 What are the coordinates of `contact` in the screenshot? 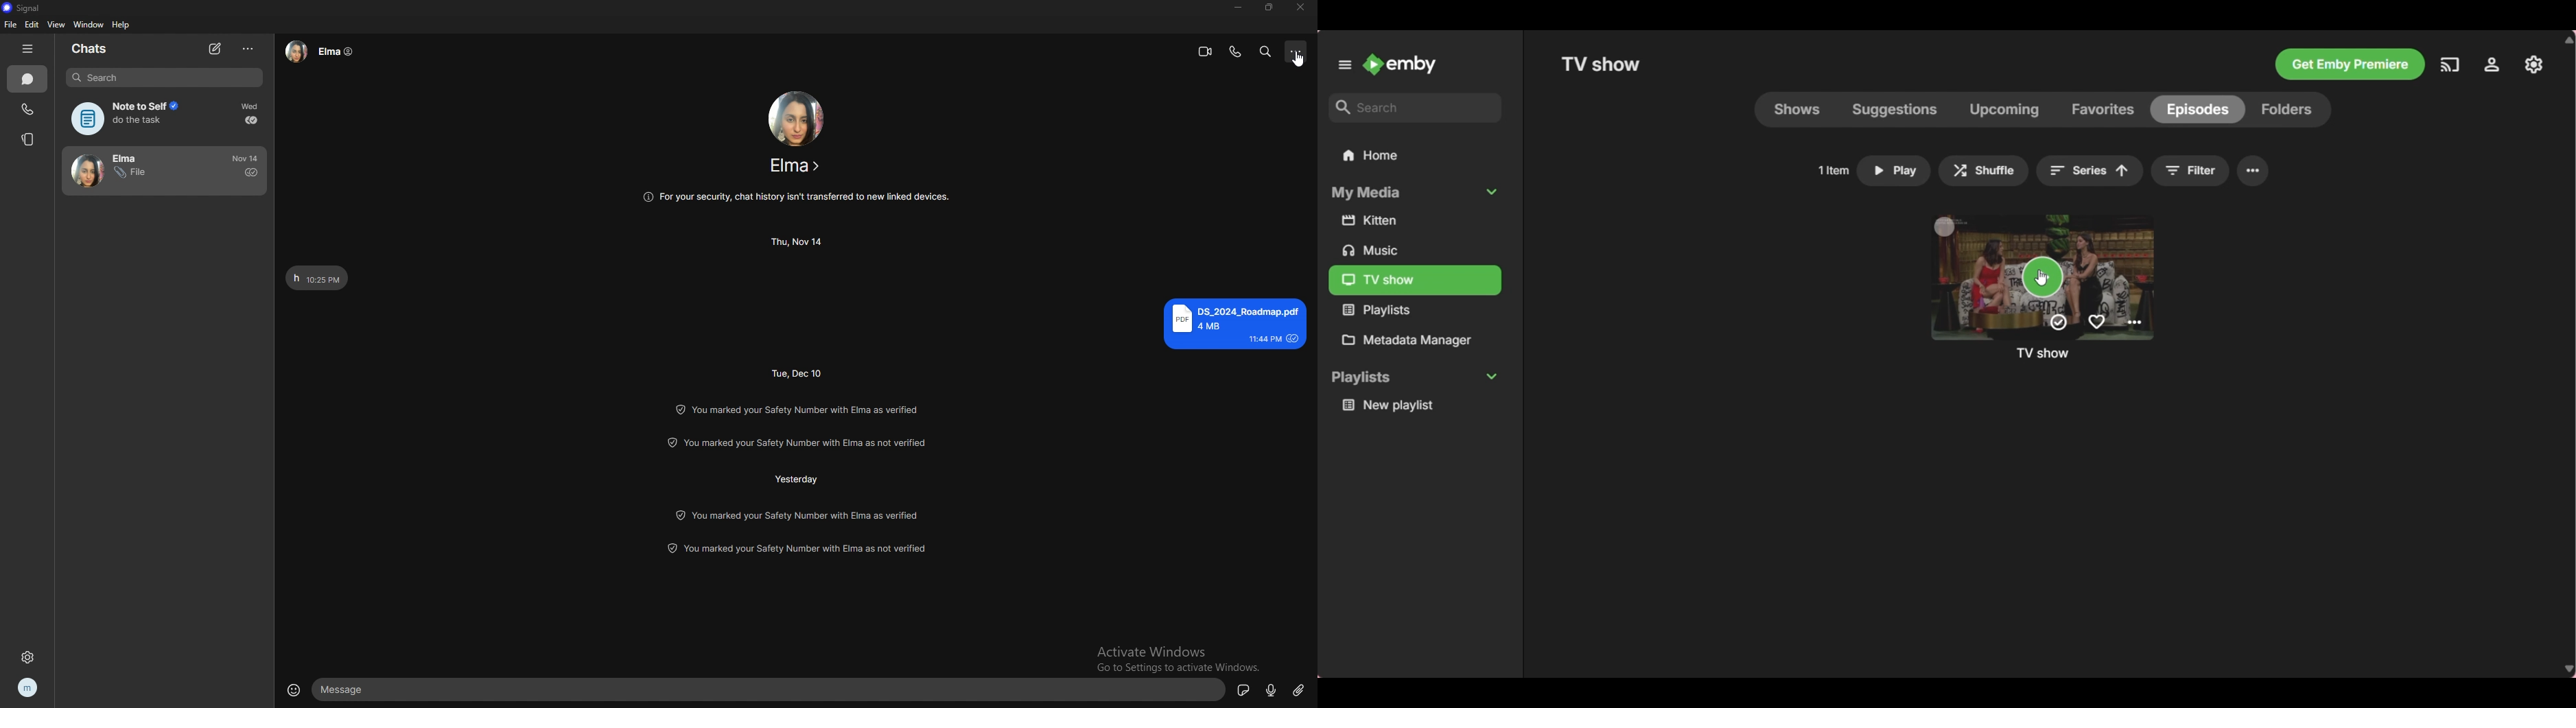 It's located at (135, 171).